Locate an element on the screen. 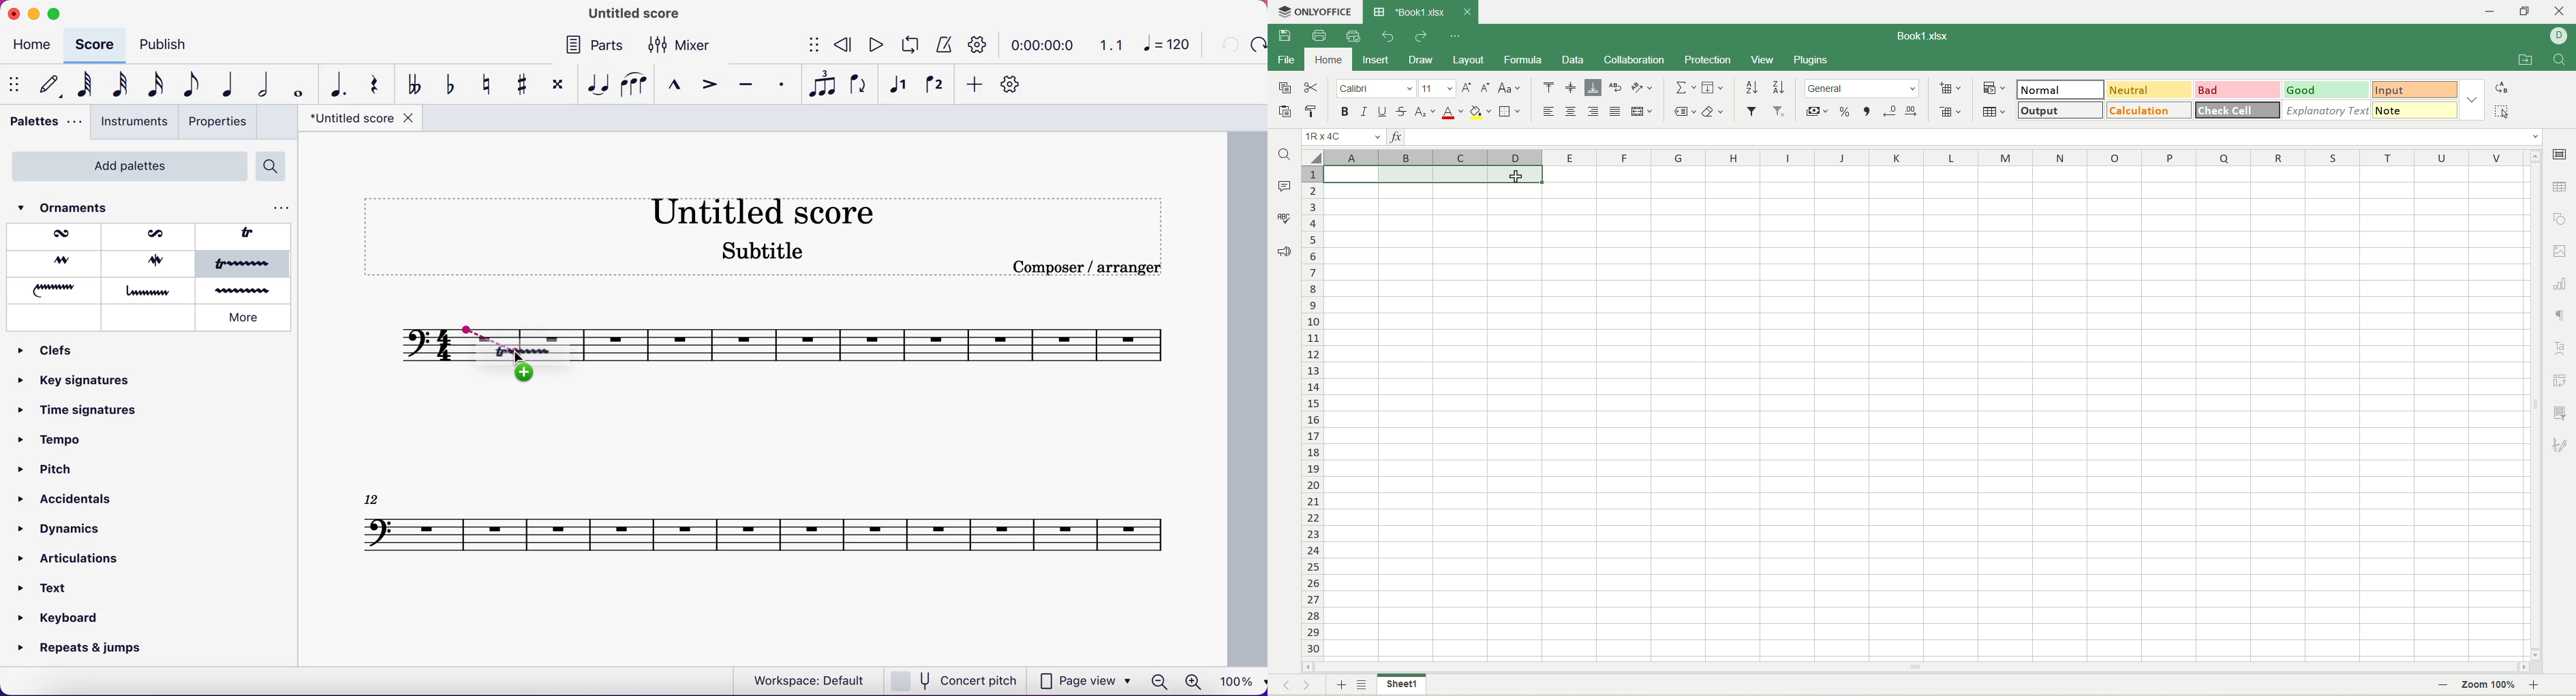  home is located at coordinates (1324, 61).